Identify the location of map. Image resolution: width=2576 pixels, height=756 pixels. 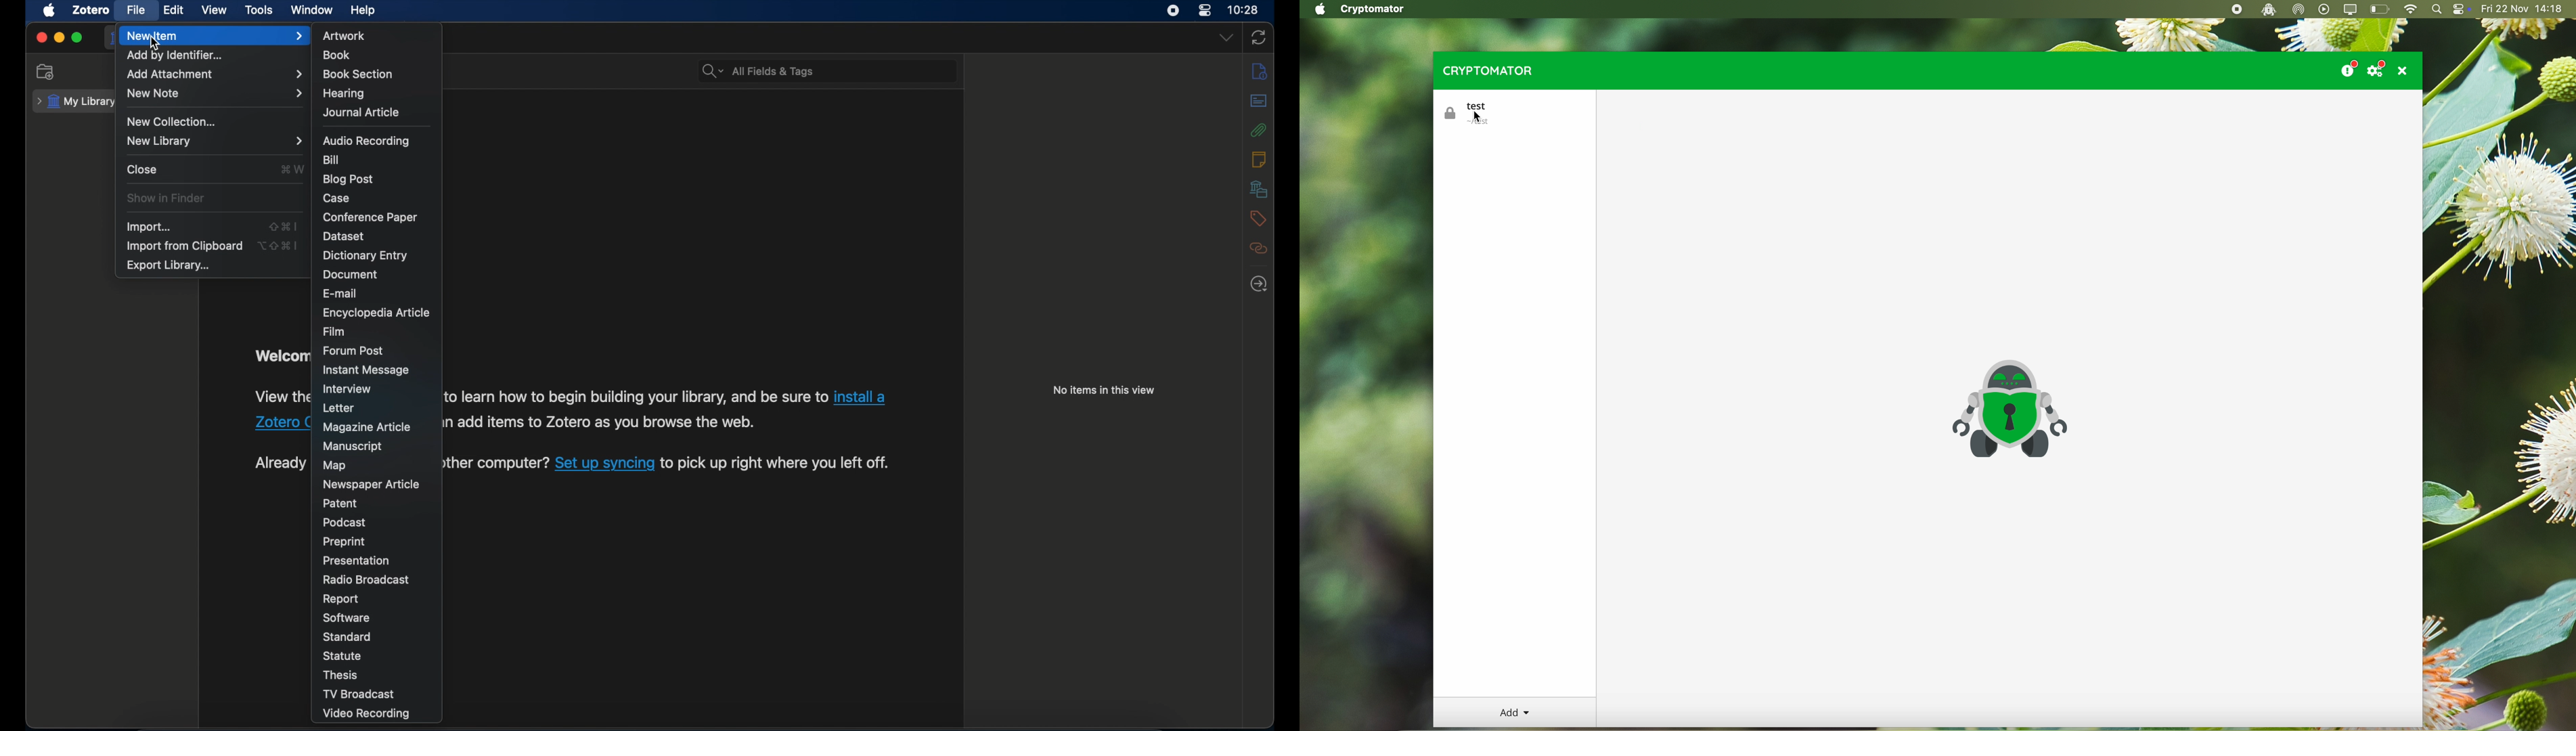
(336, 466).